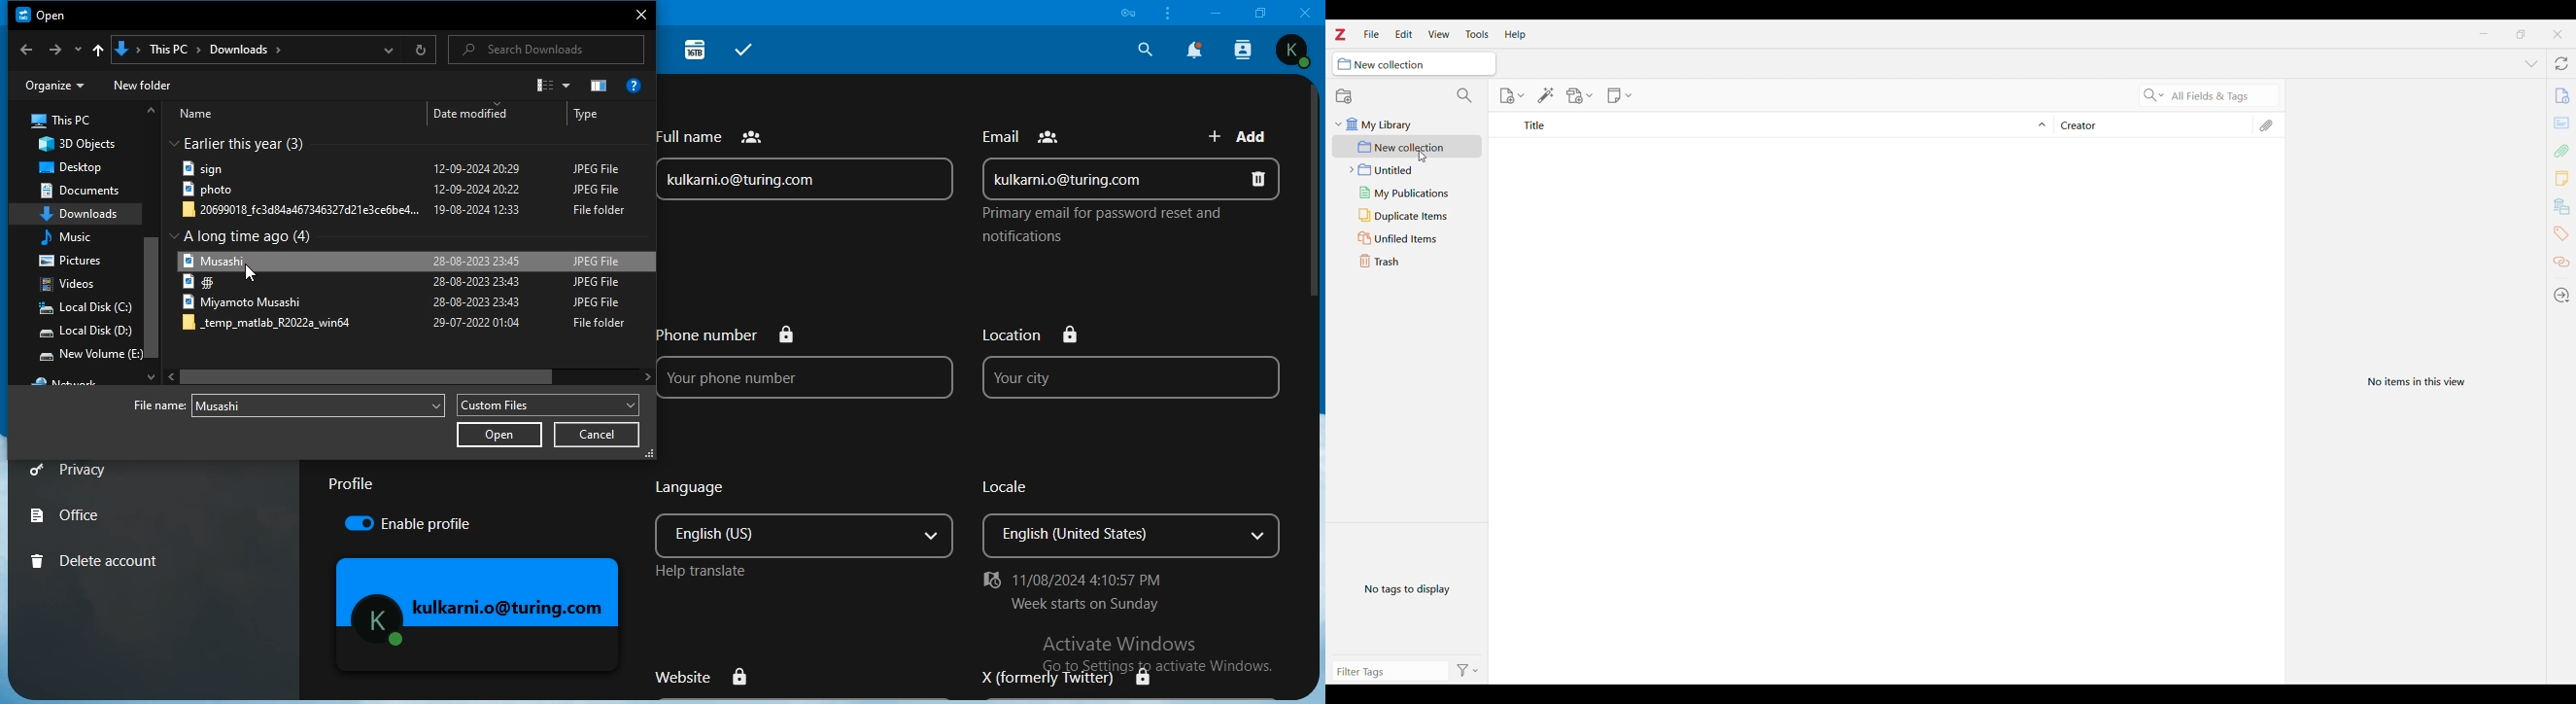 The height and width of the screenshot is (728, 2576). What do you see at coordinates (1409, 193) in the screenshot?
I see `My publications folder` at bounding box center [1409, 193].